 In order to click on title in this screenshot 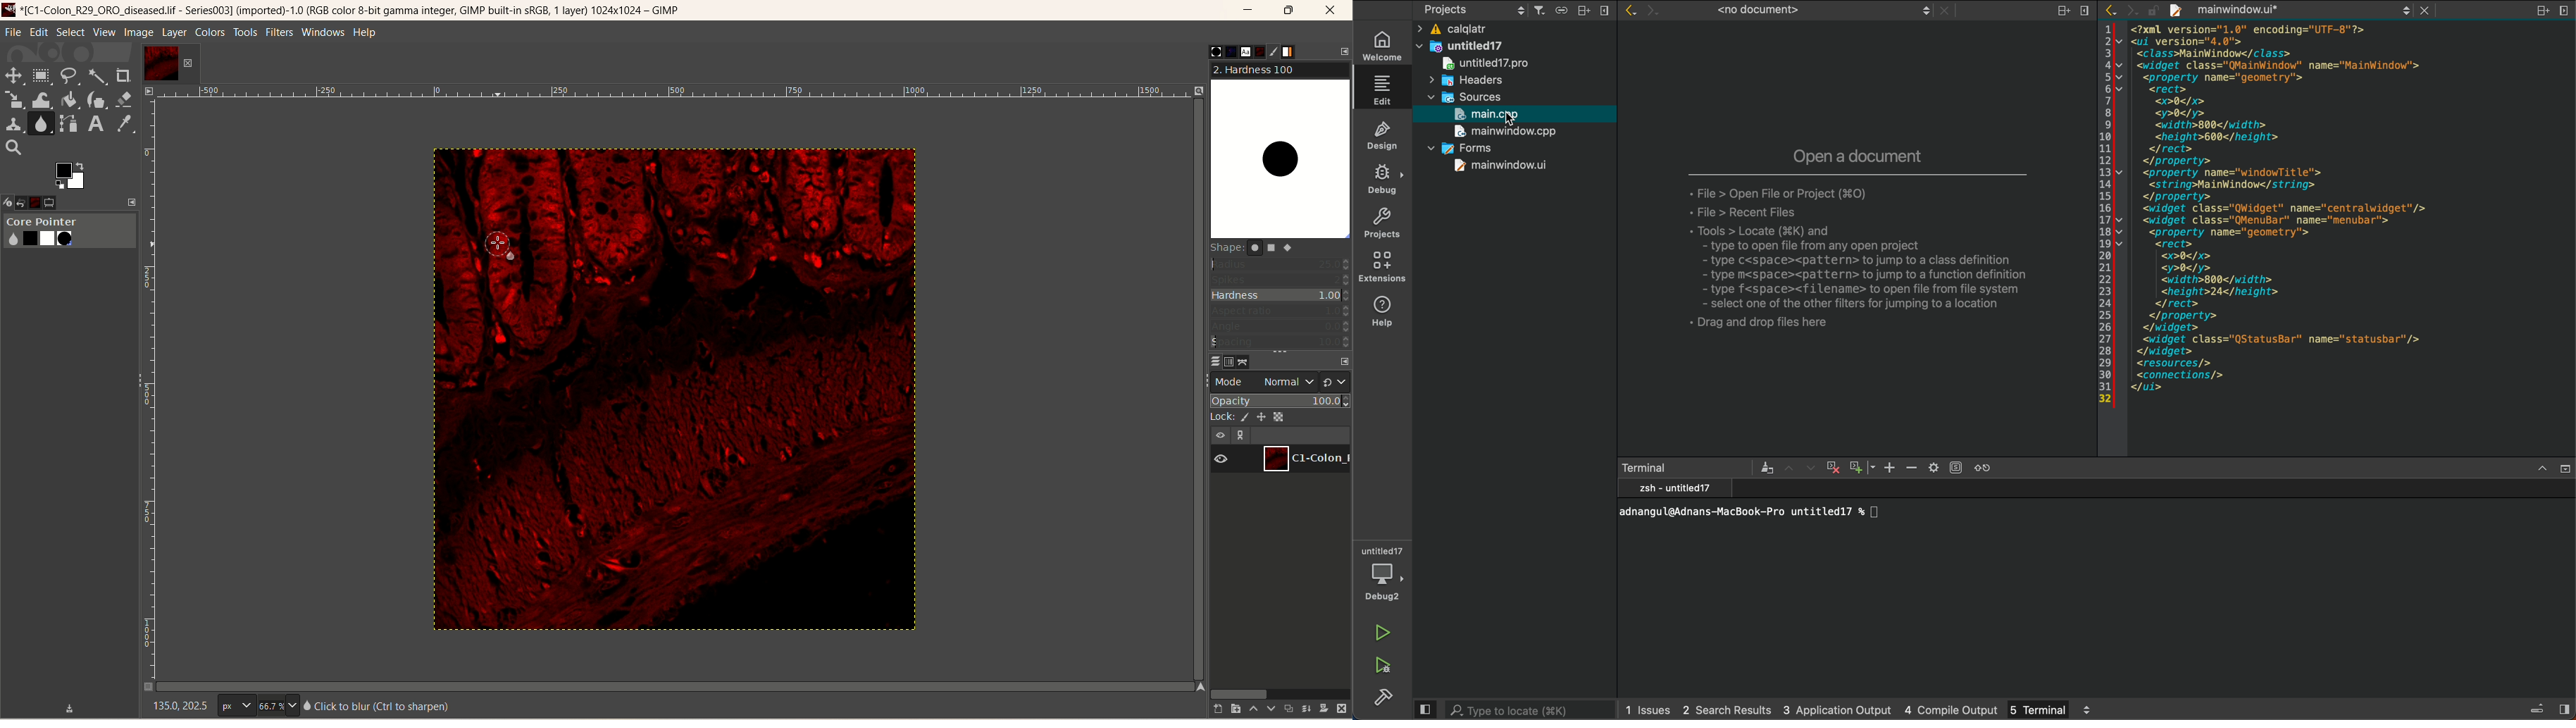, I will do `click(358, 12)`.